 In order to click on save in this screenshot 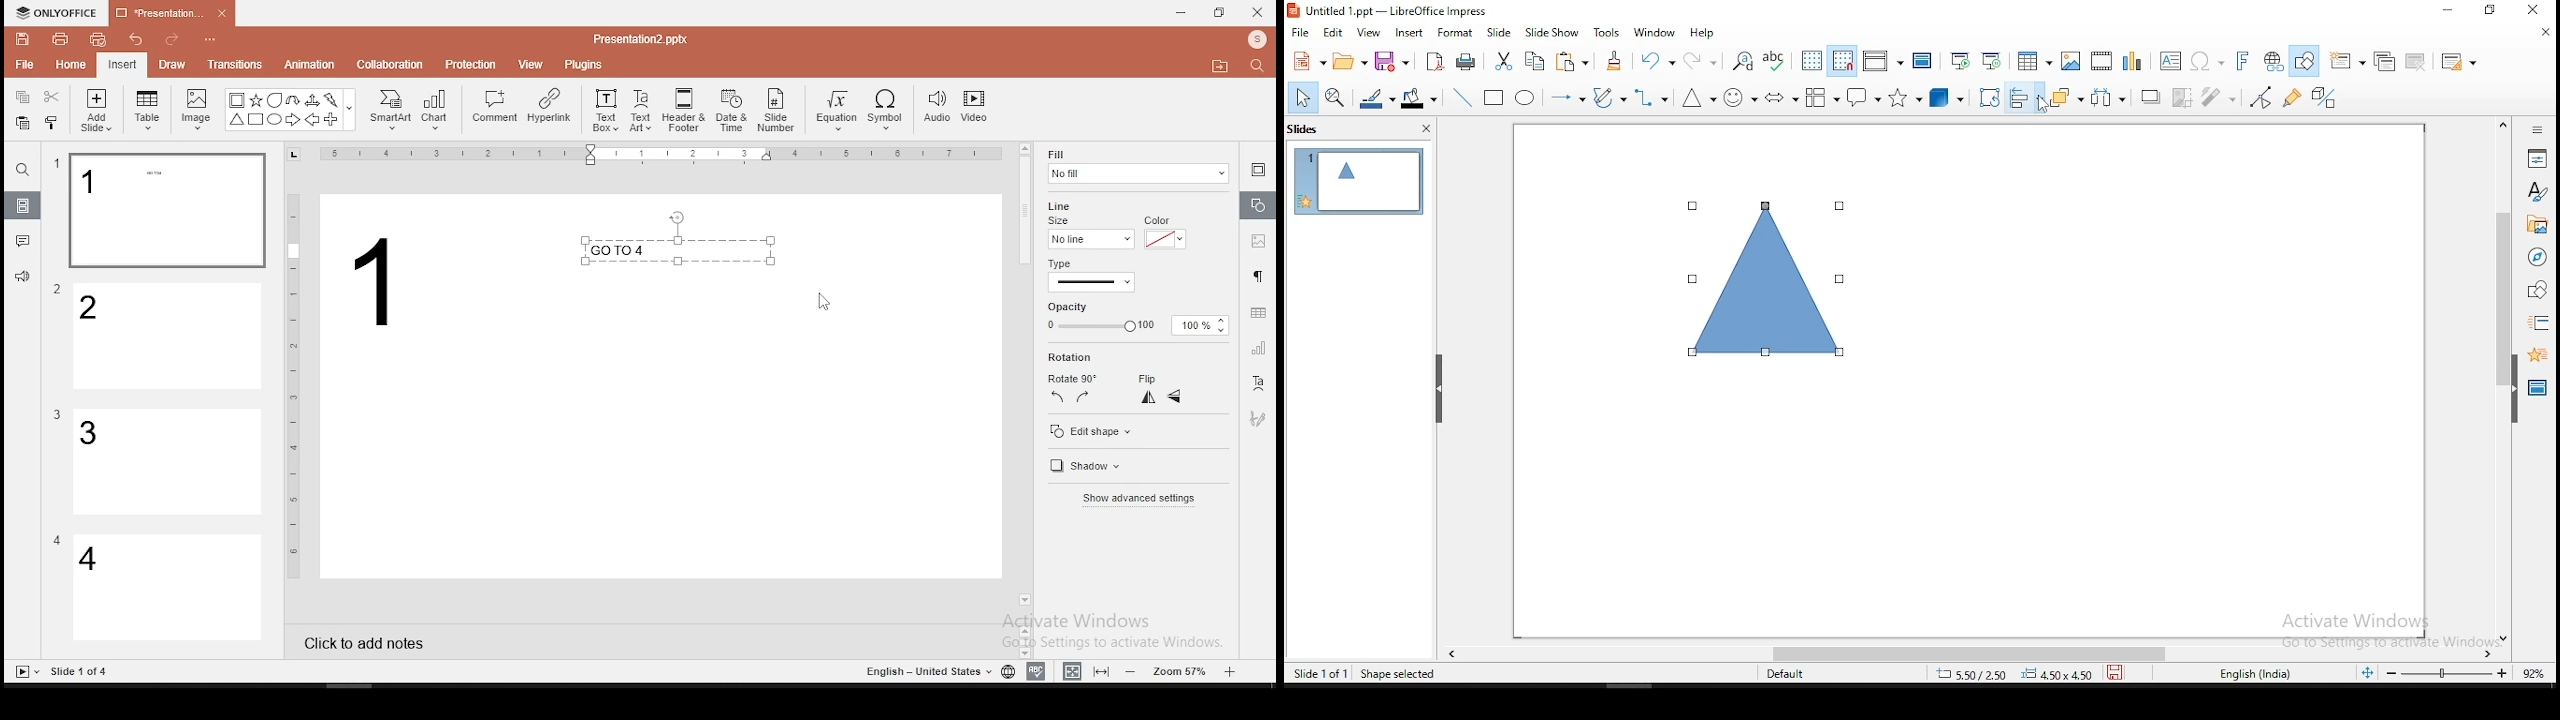, I will do `click(23, 38)`.